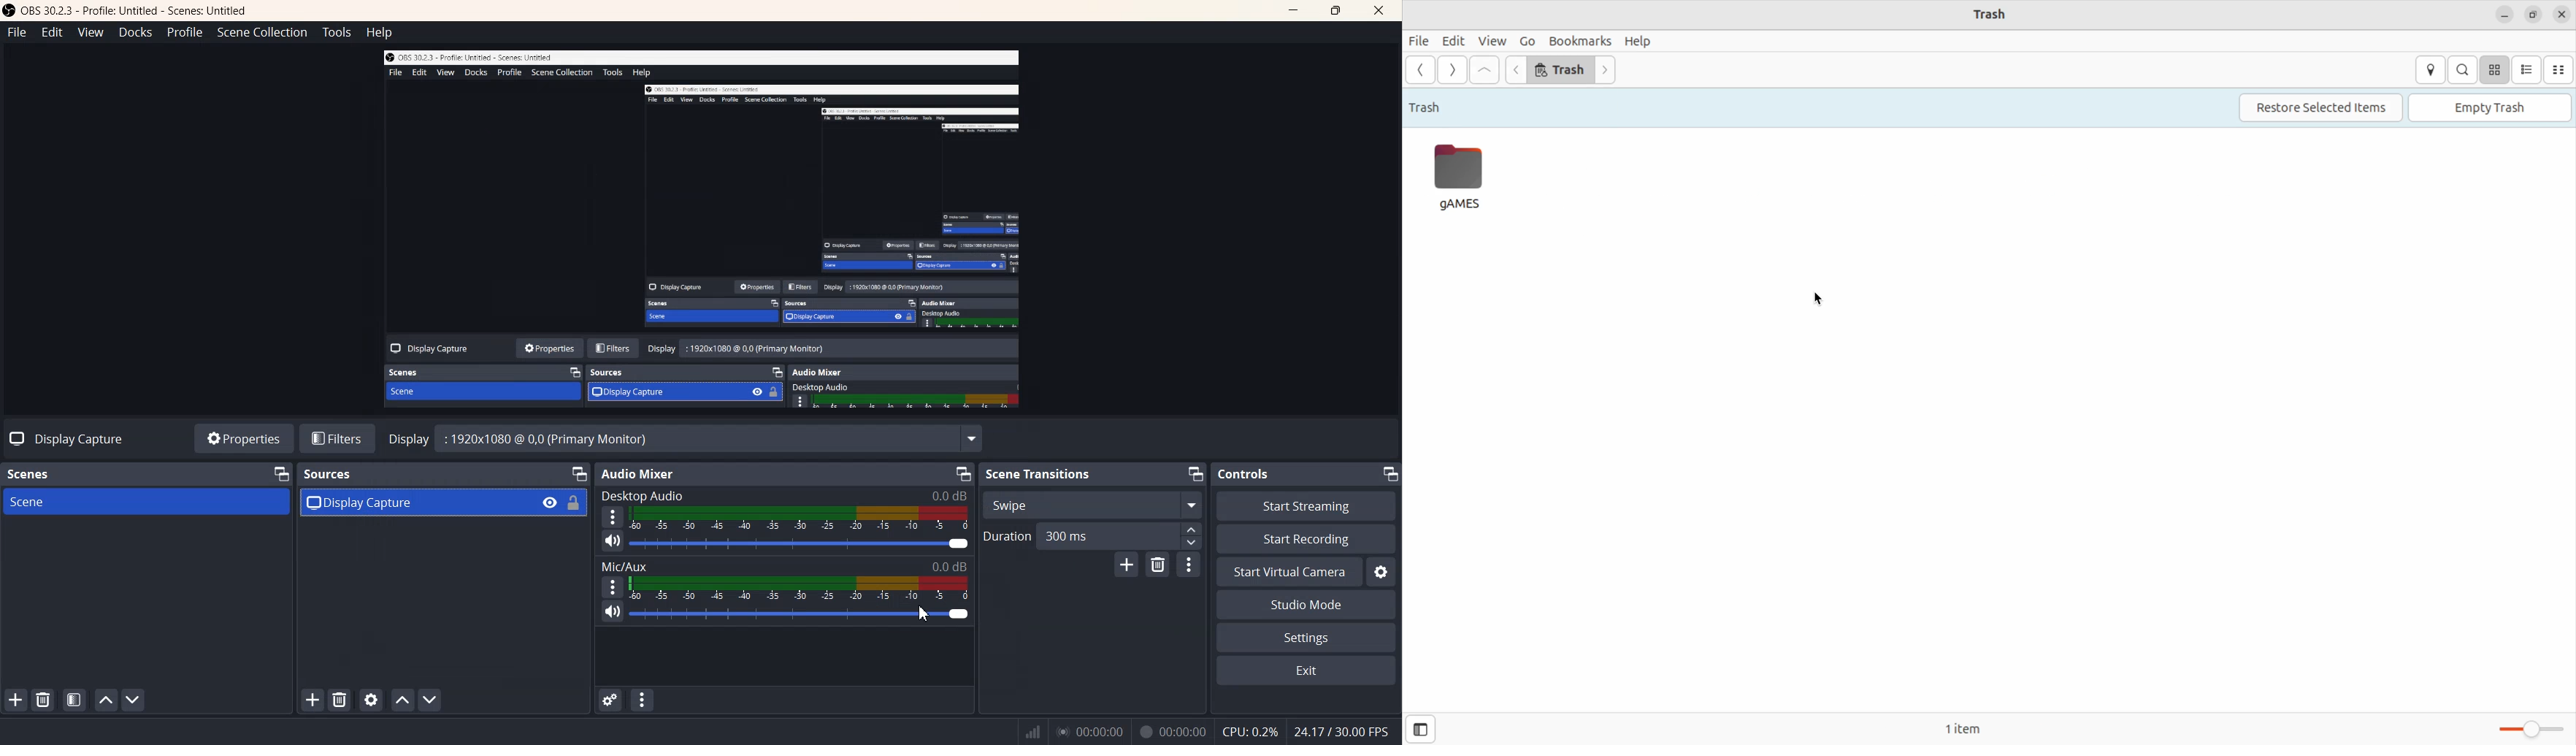 The width and height of the screenshot is (2576, 756). I want to click on More, so click(610, 587).